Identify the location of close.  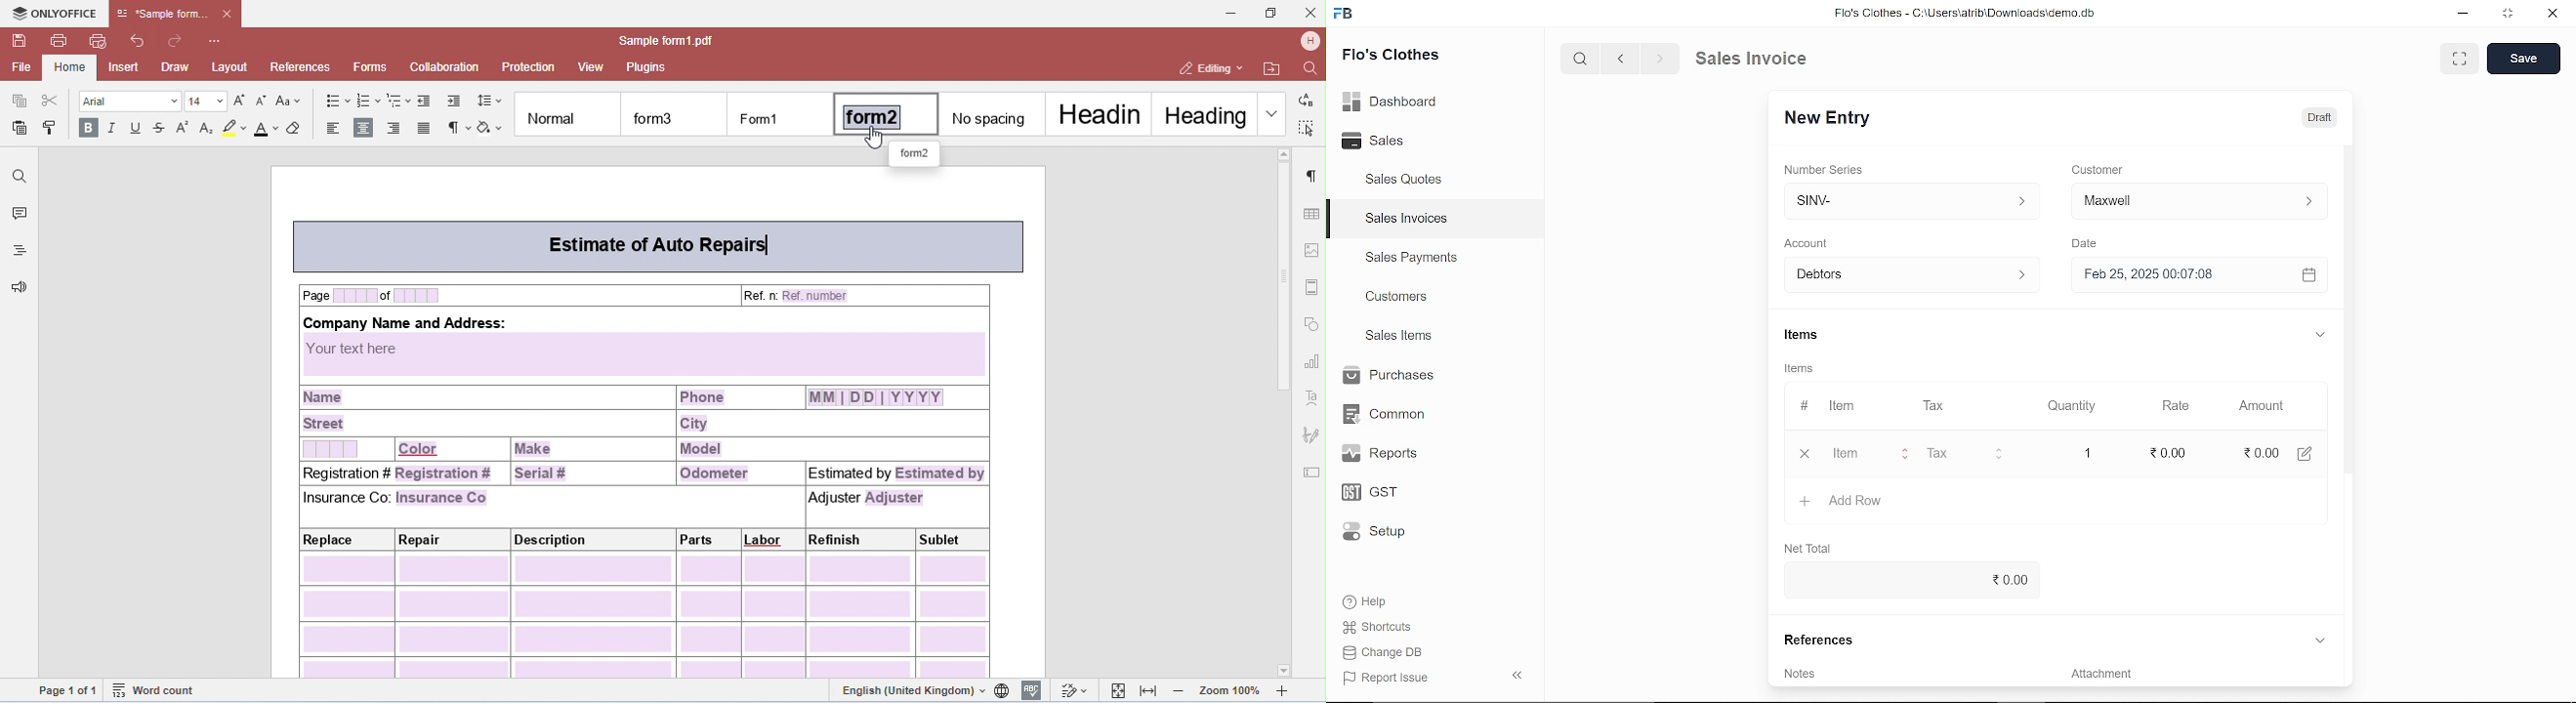
(1804, 454).